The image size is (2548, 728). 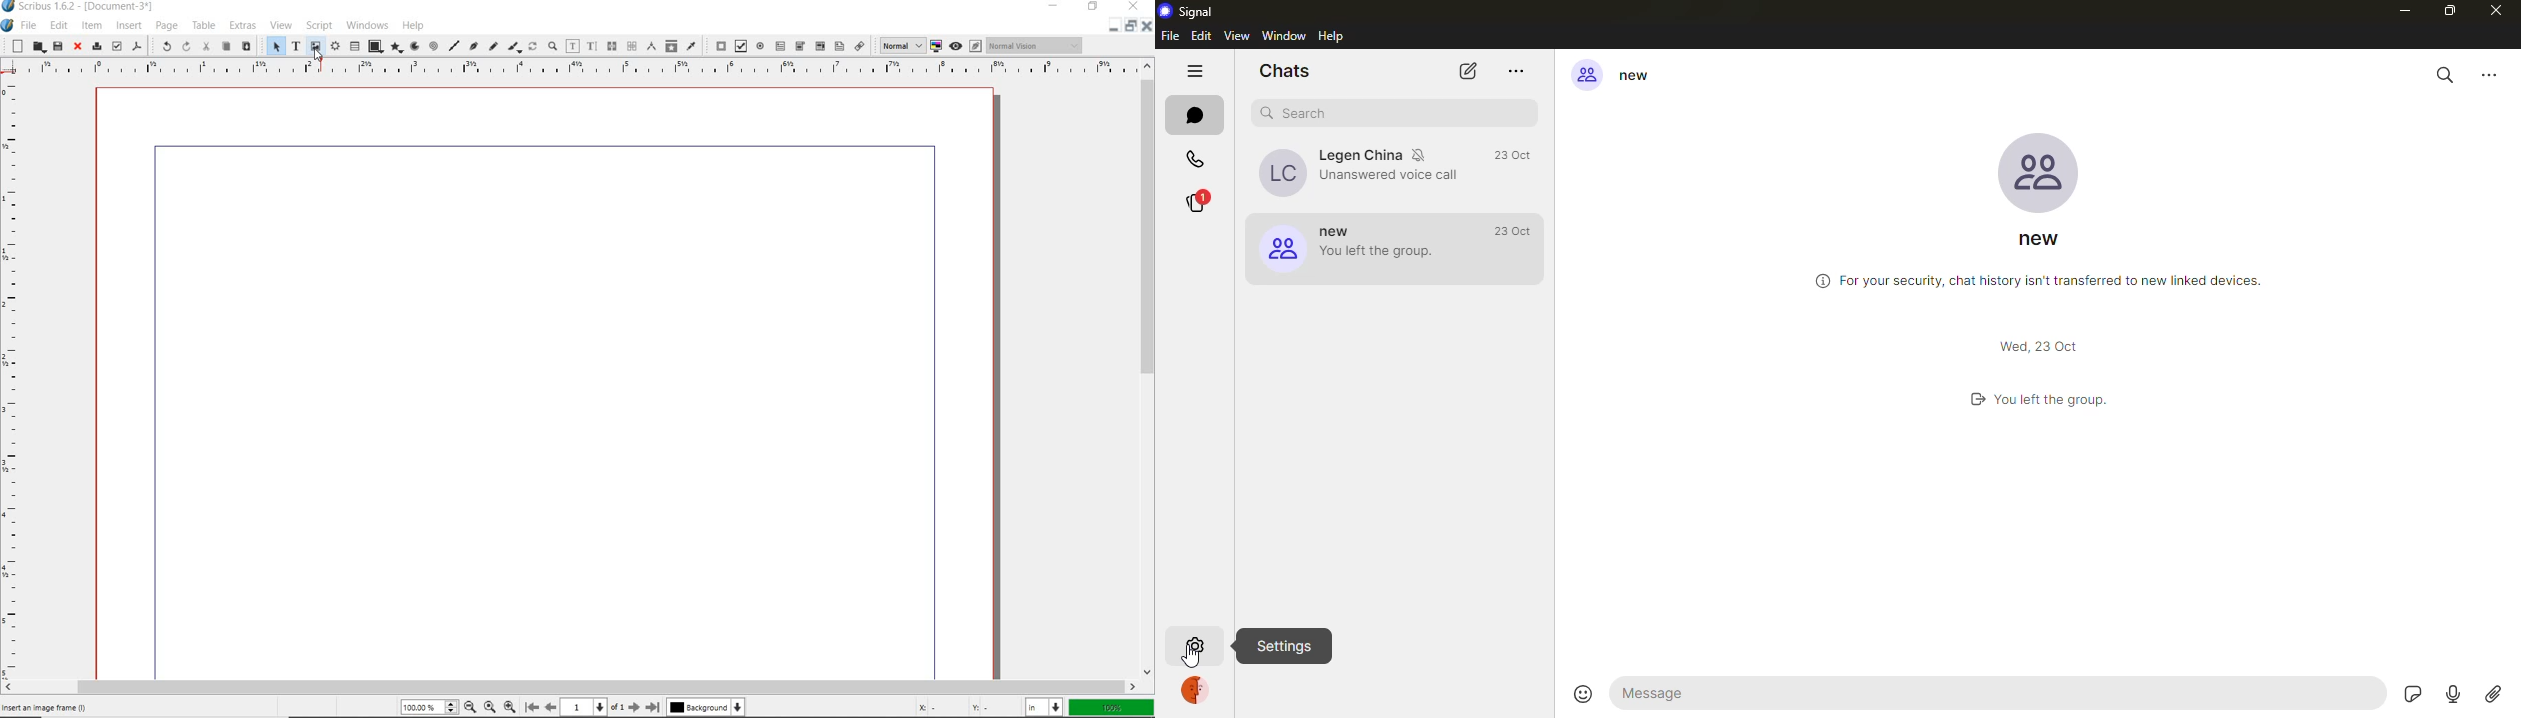 I want to click on save as pdf, so click(x=138, y=47).